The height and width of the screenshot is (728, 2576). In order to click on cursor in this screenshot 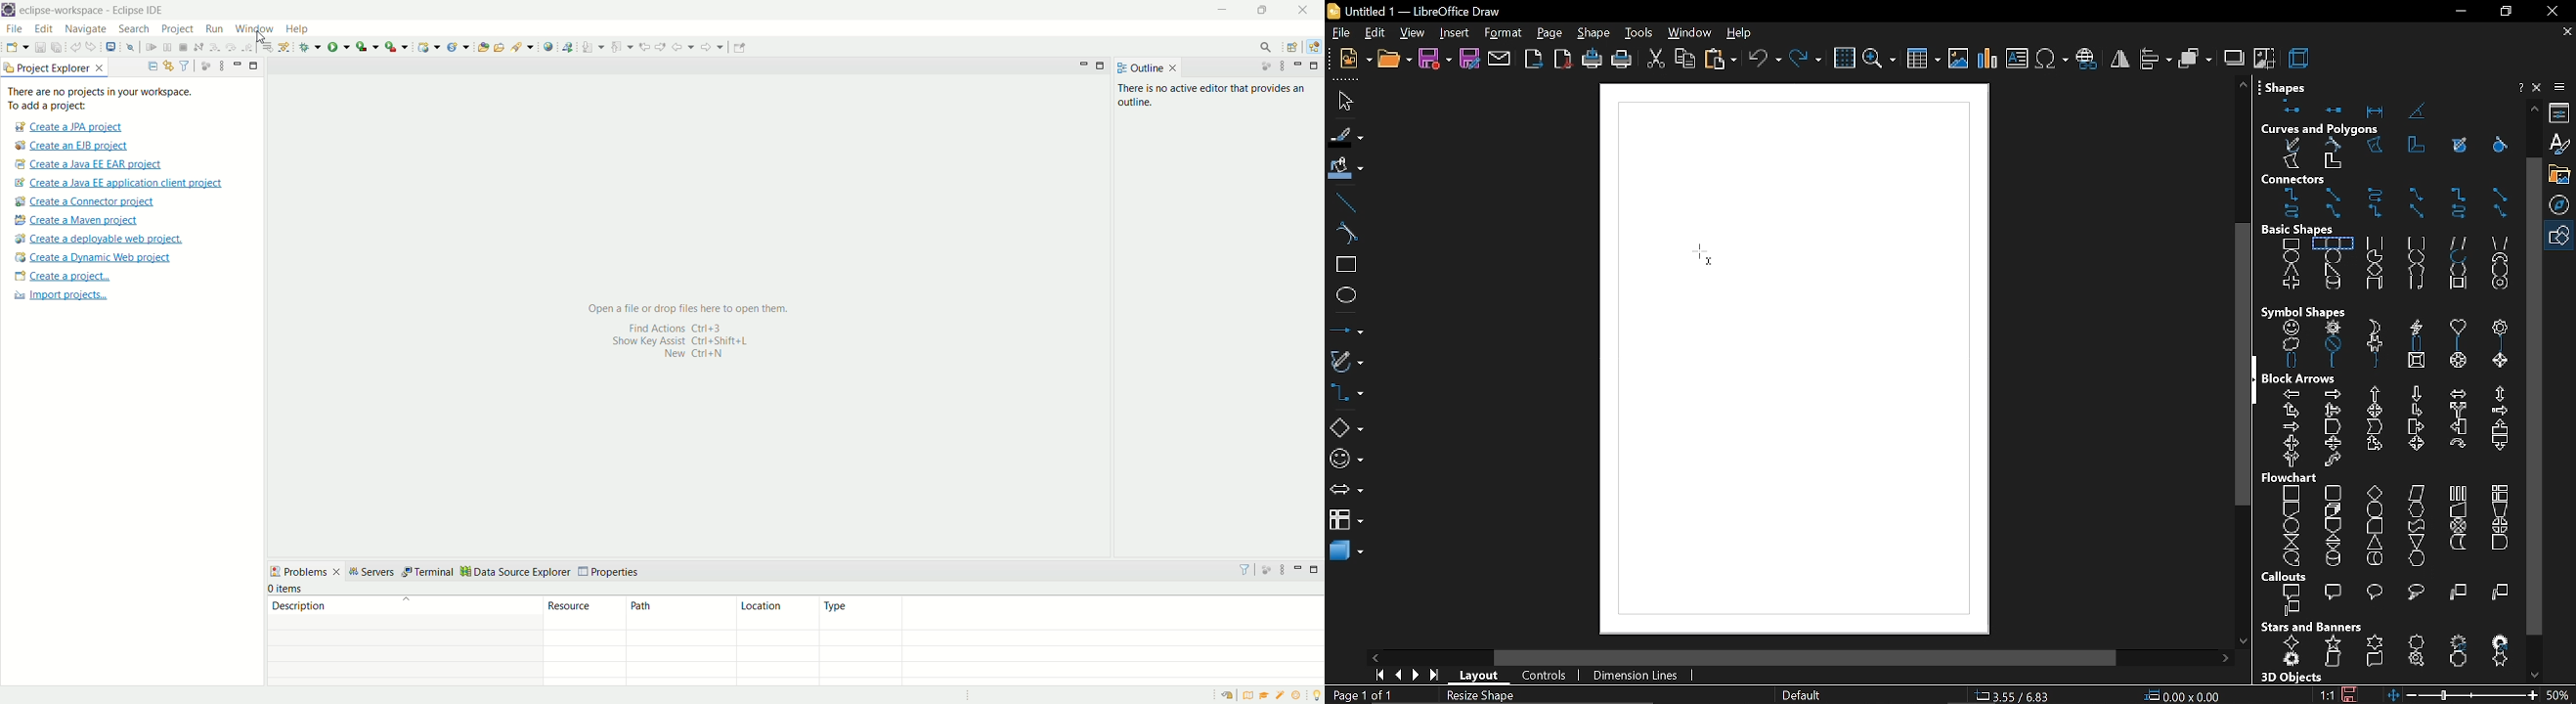, I will do `click(1711, 267)`.